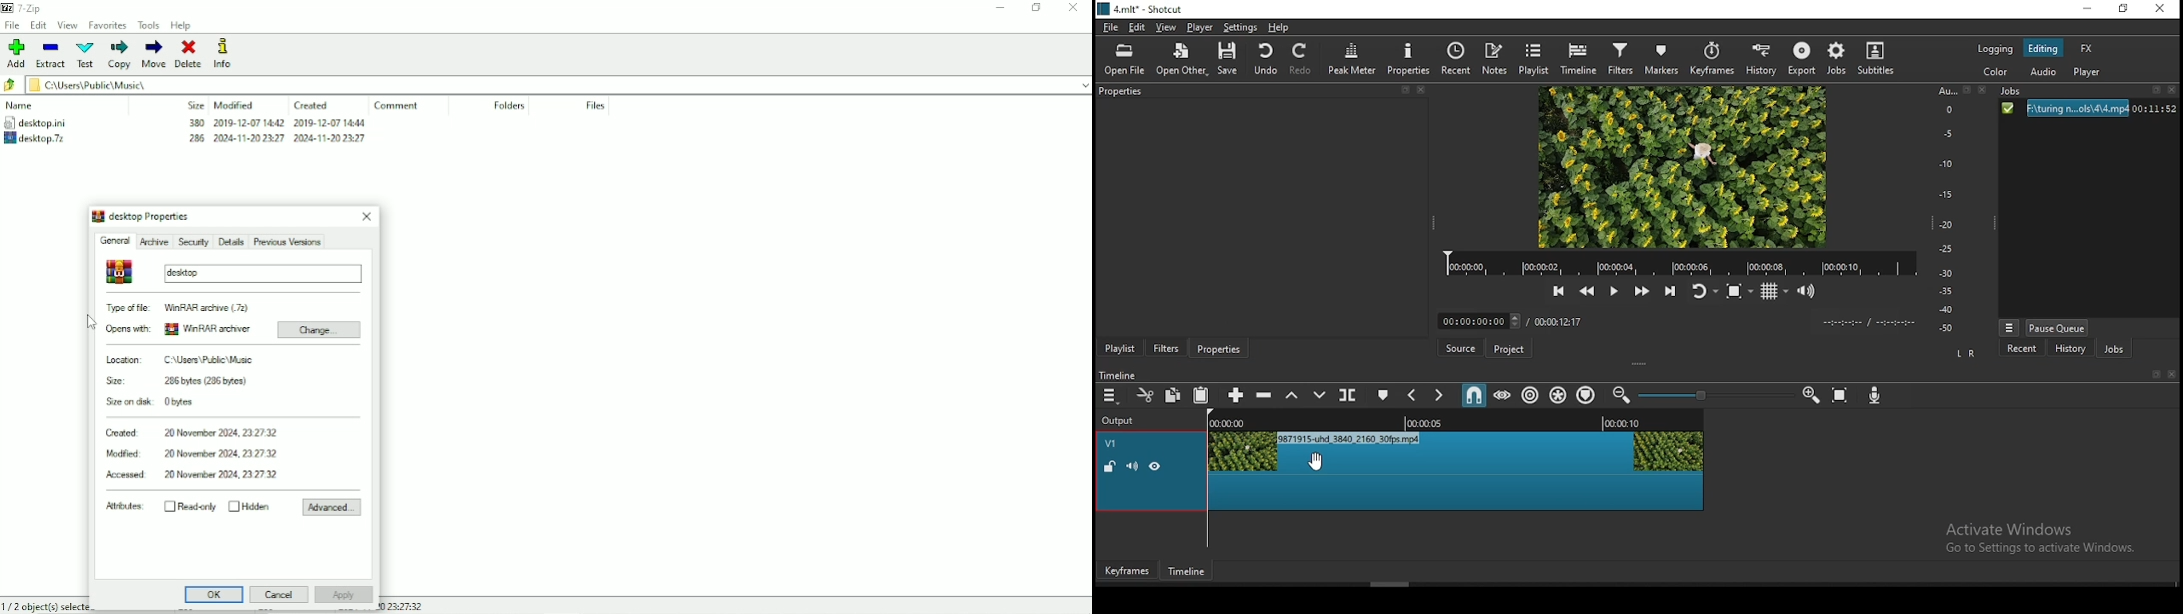  Describe the element at coordinates (2157, 92) in the screenshot. I see `bookmark` at that location.